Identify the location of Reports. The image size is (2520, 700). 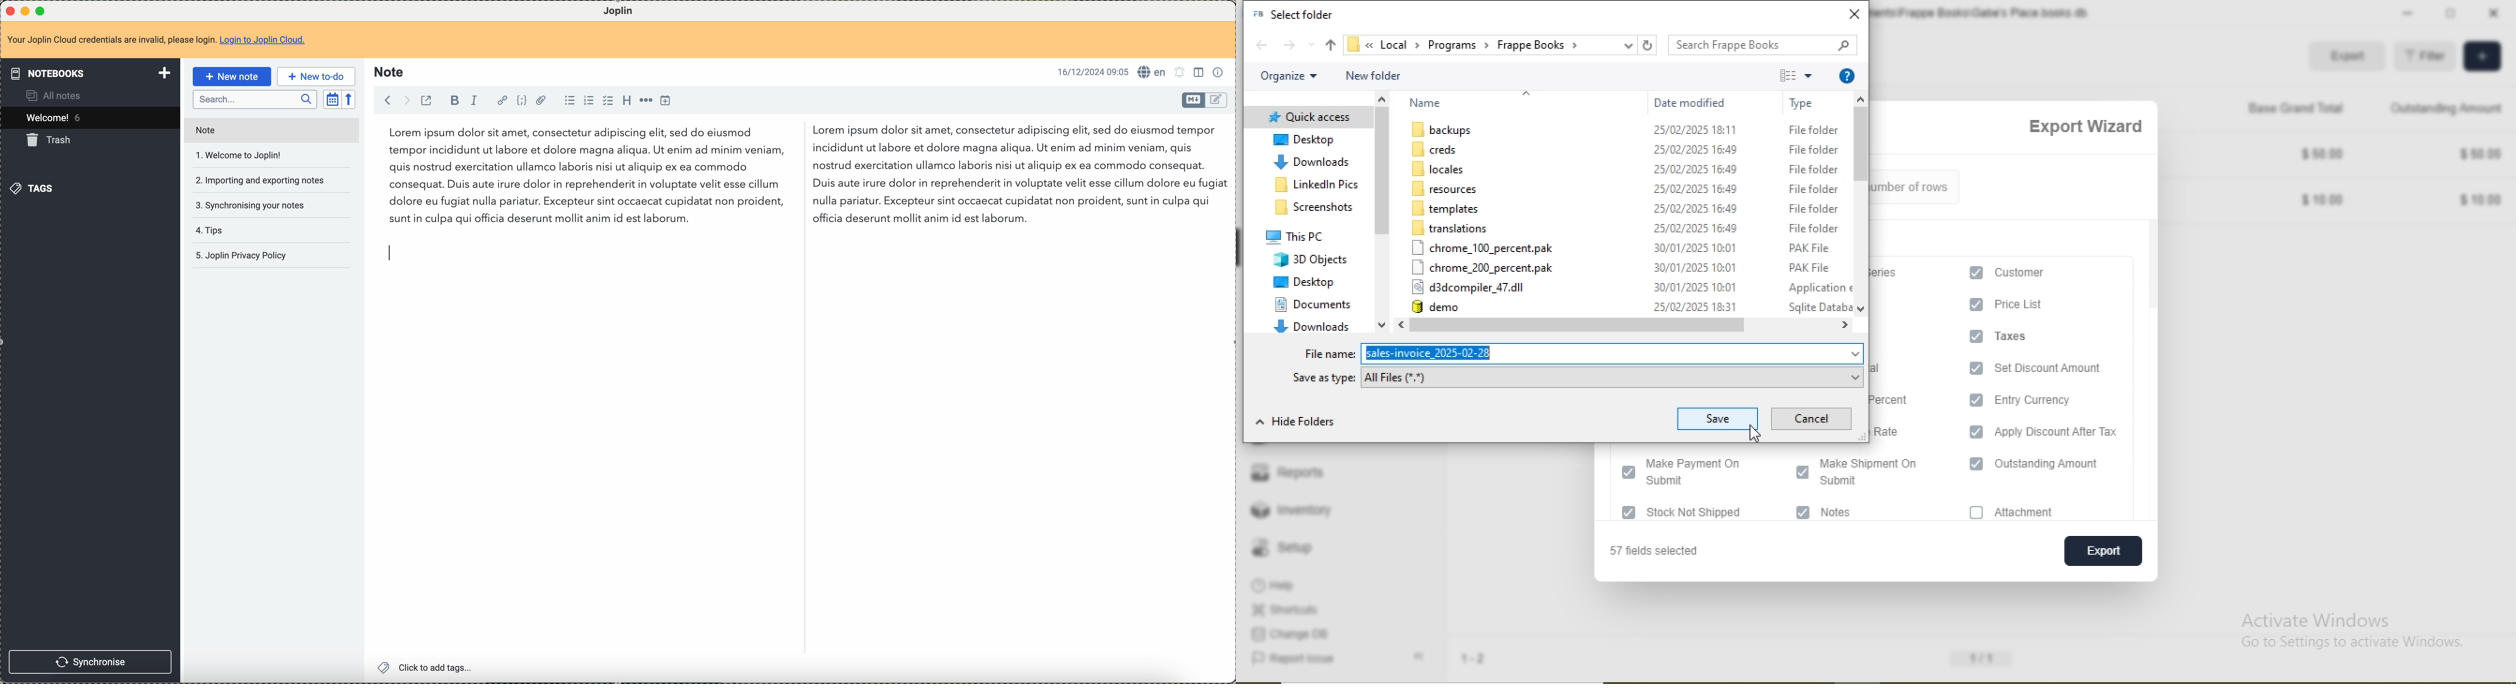
(1287, 470).